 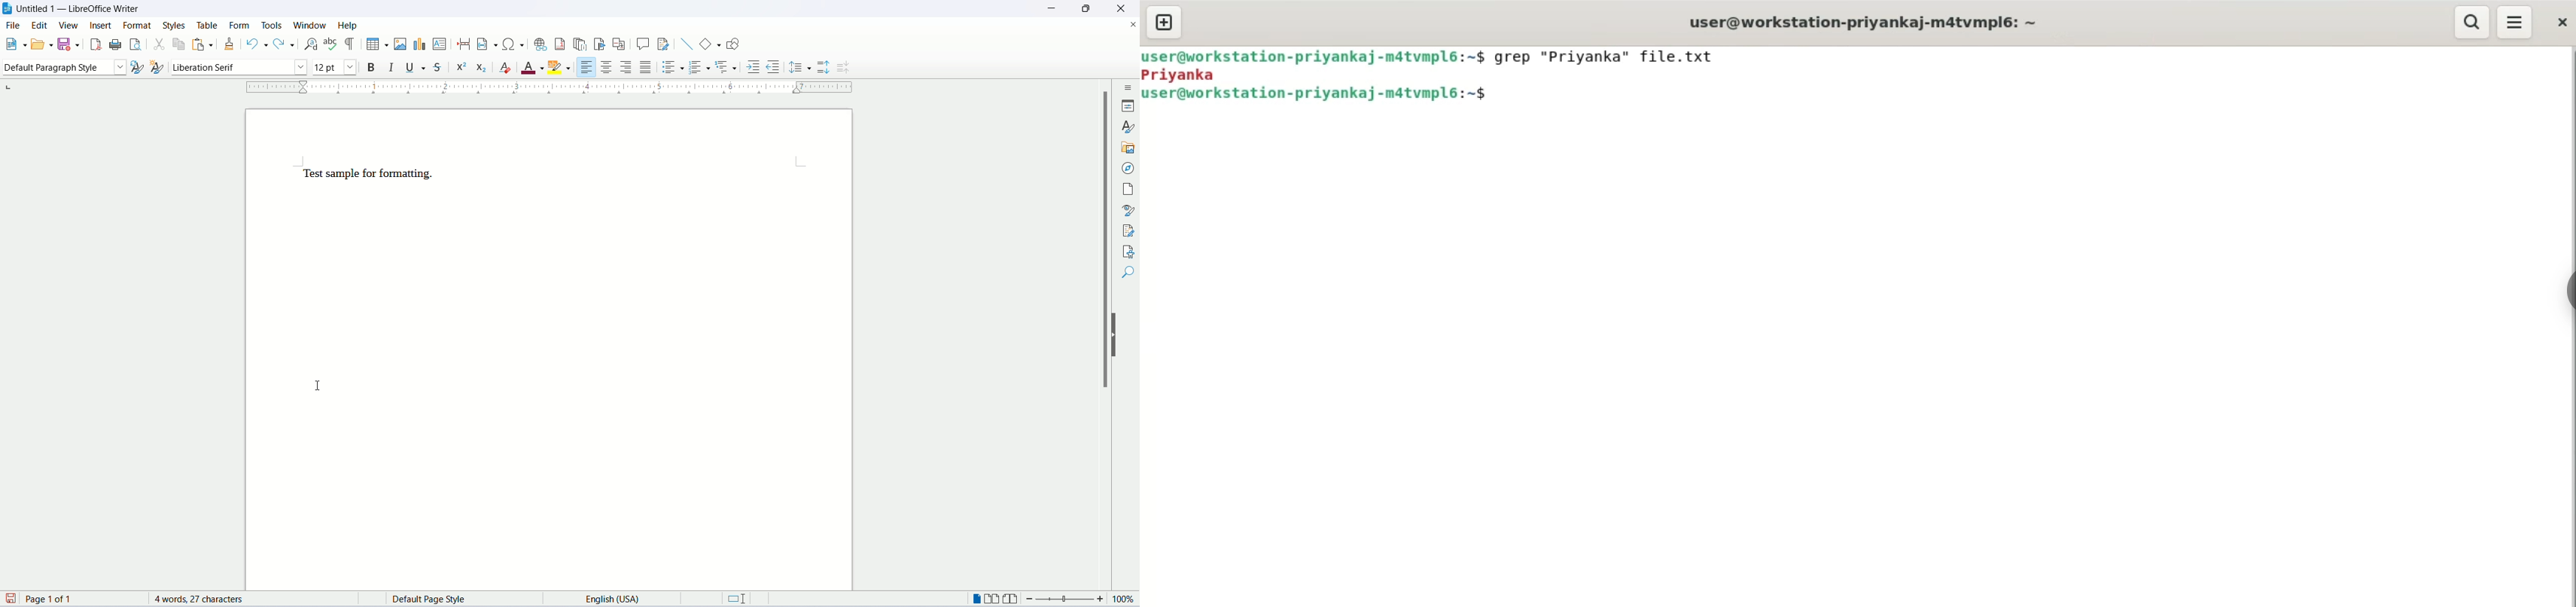 I want to click on track changes, so click(x=663, y=45).